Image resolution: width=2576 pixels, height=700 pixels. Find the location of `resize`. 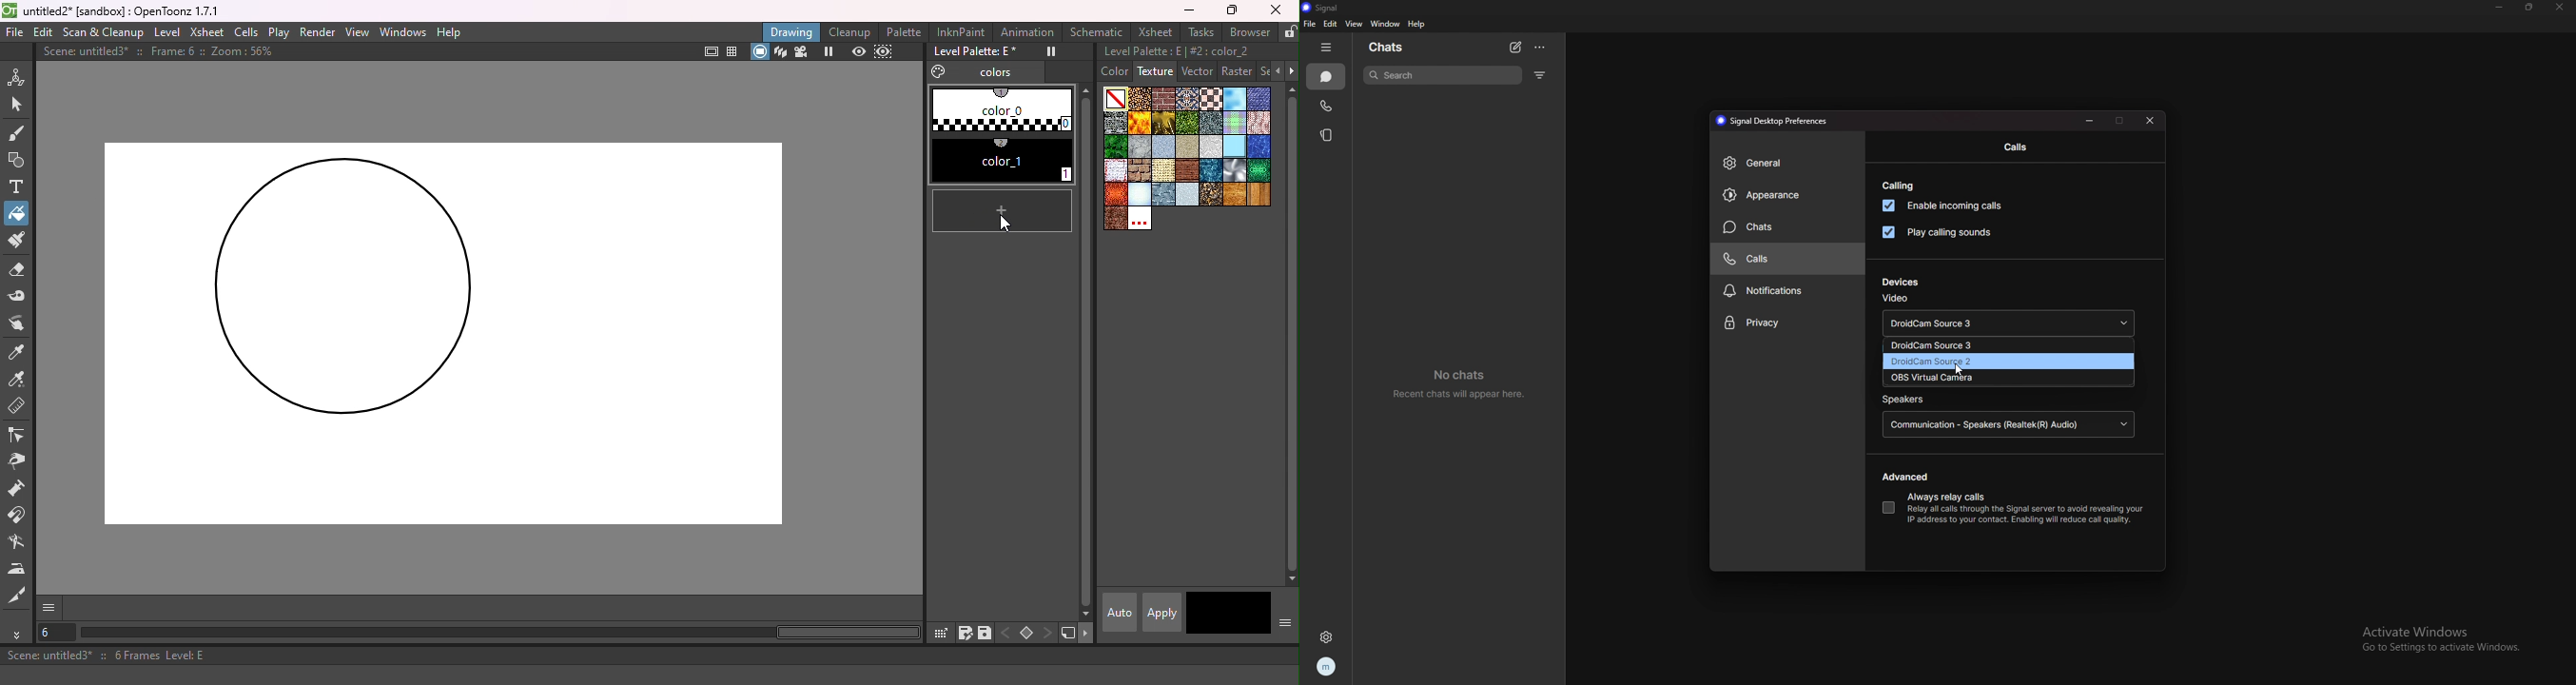

resize is located at coordinates (2530, 7).